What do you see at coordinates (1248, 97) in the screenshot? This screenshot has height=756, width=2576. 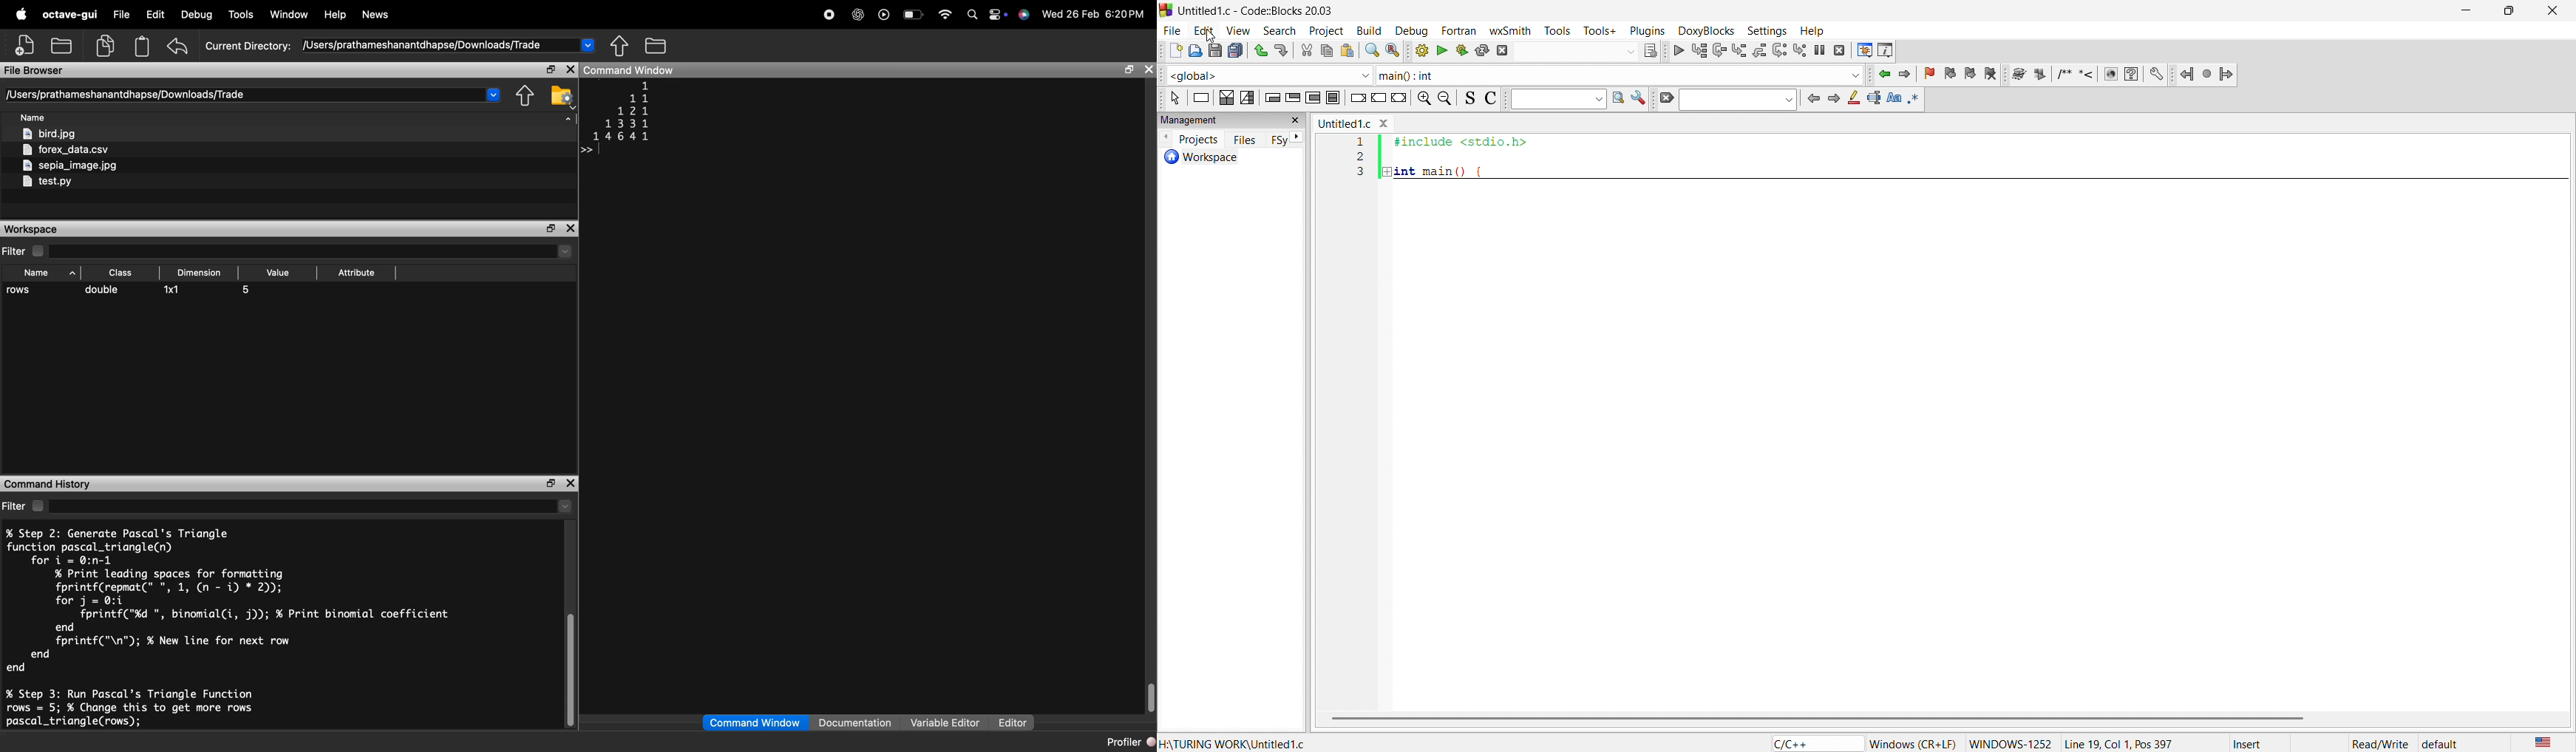 I see `selection` at bounding box center [1248, 97].